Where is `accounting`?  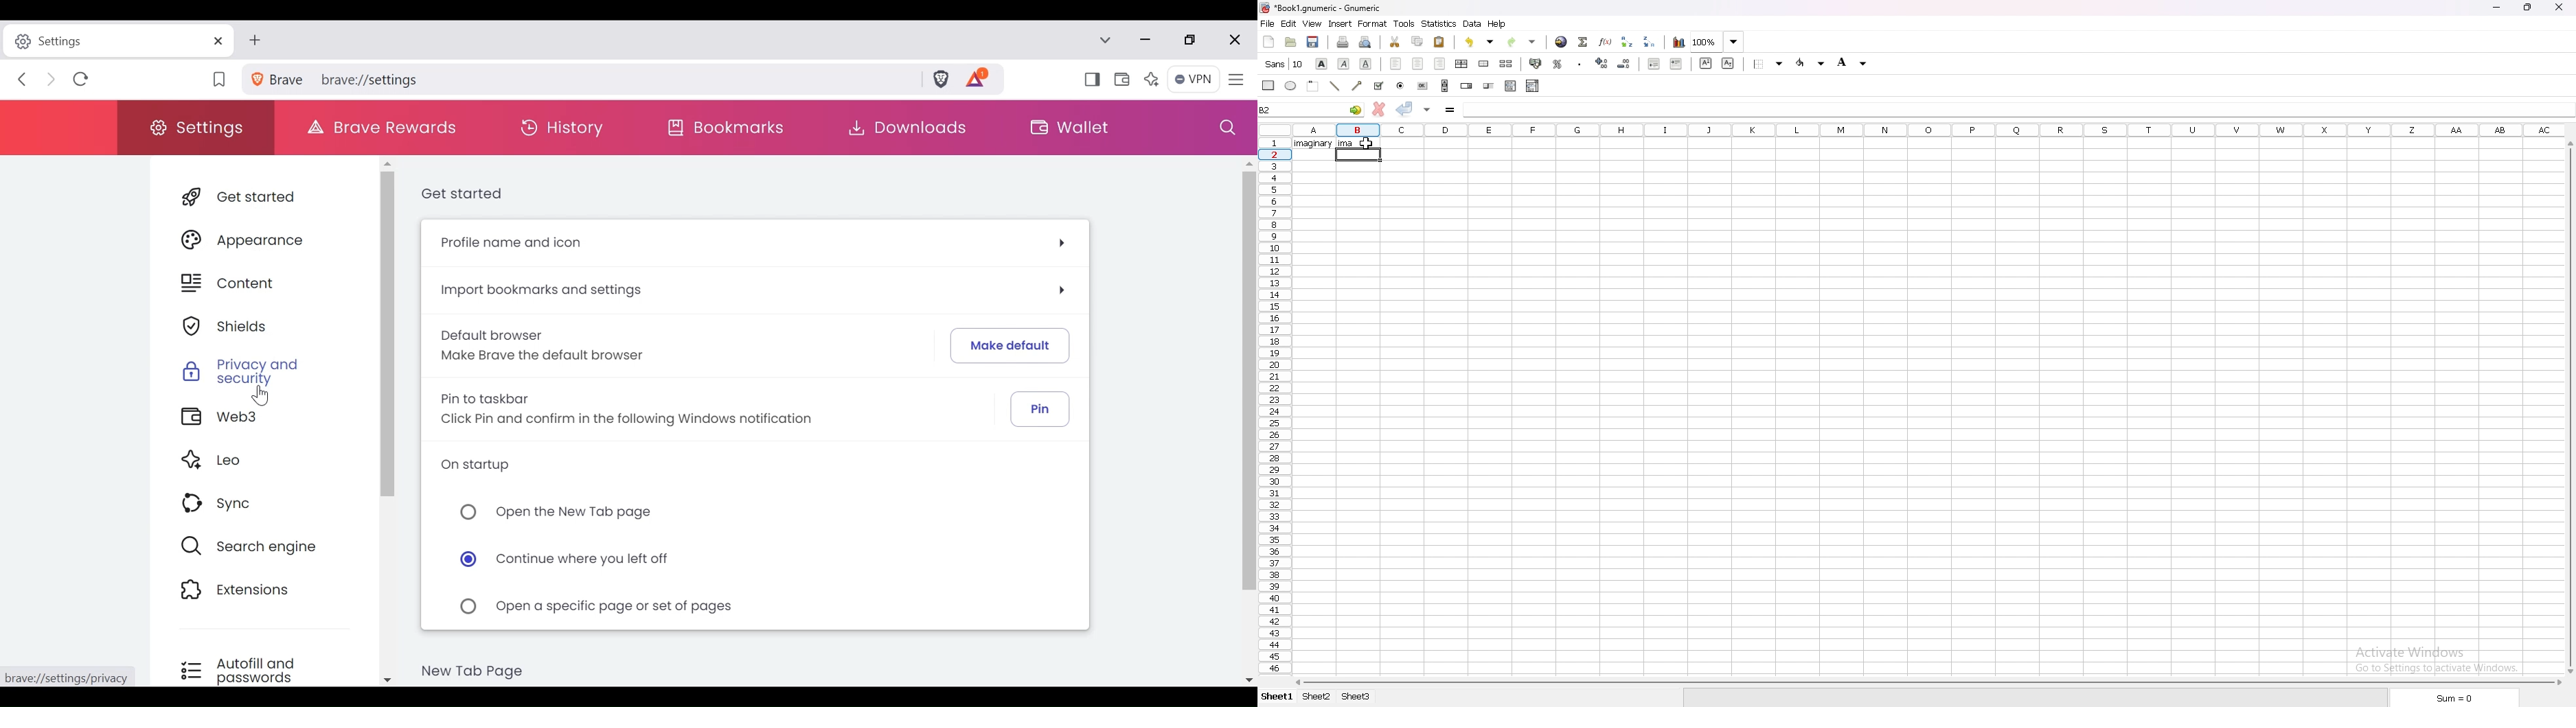
accounting is located at coordinates (1536, 63).